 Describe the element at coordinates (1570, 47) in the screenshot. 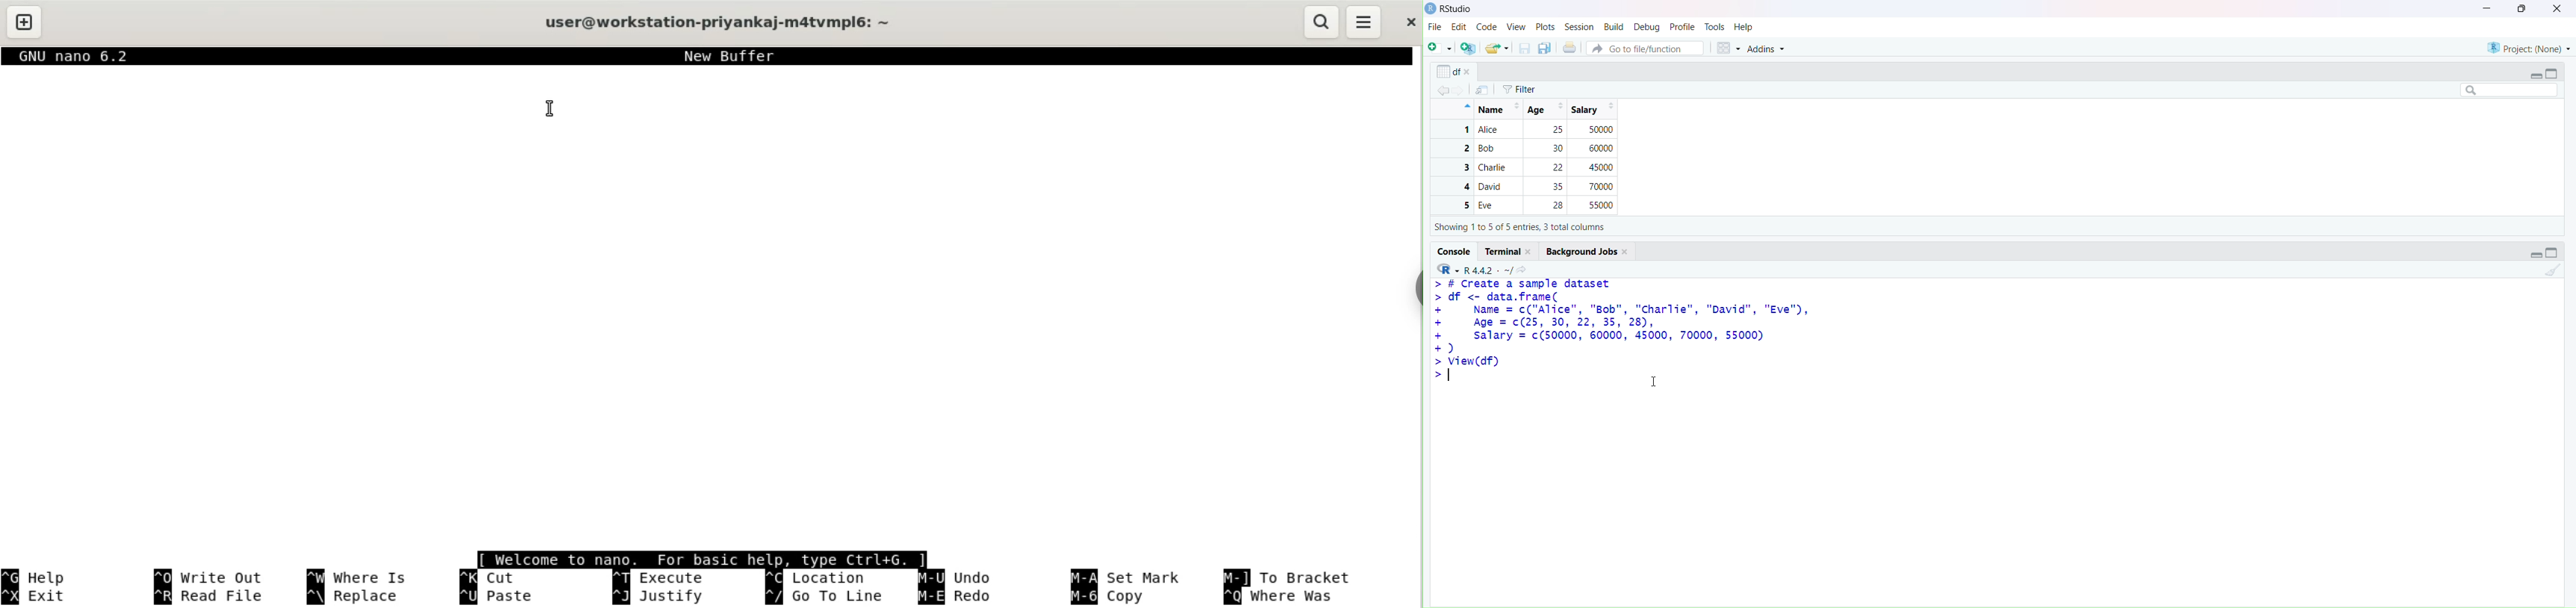

I see `print the current file` at that location.